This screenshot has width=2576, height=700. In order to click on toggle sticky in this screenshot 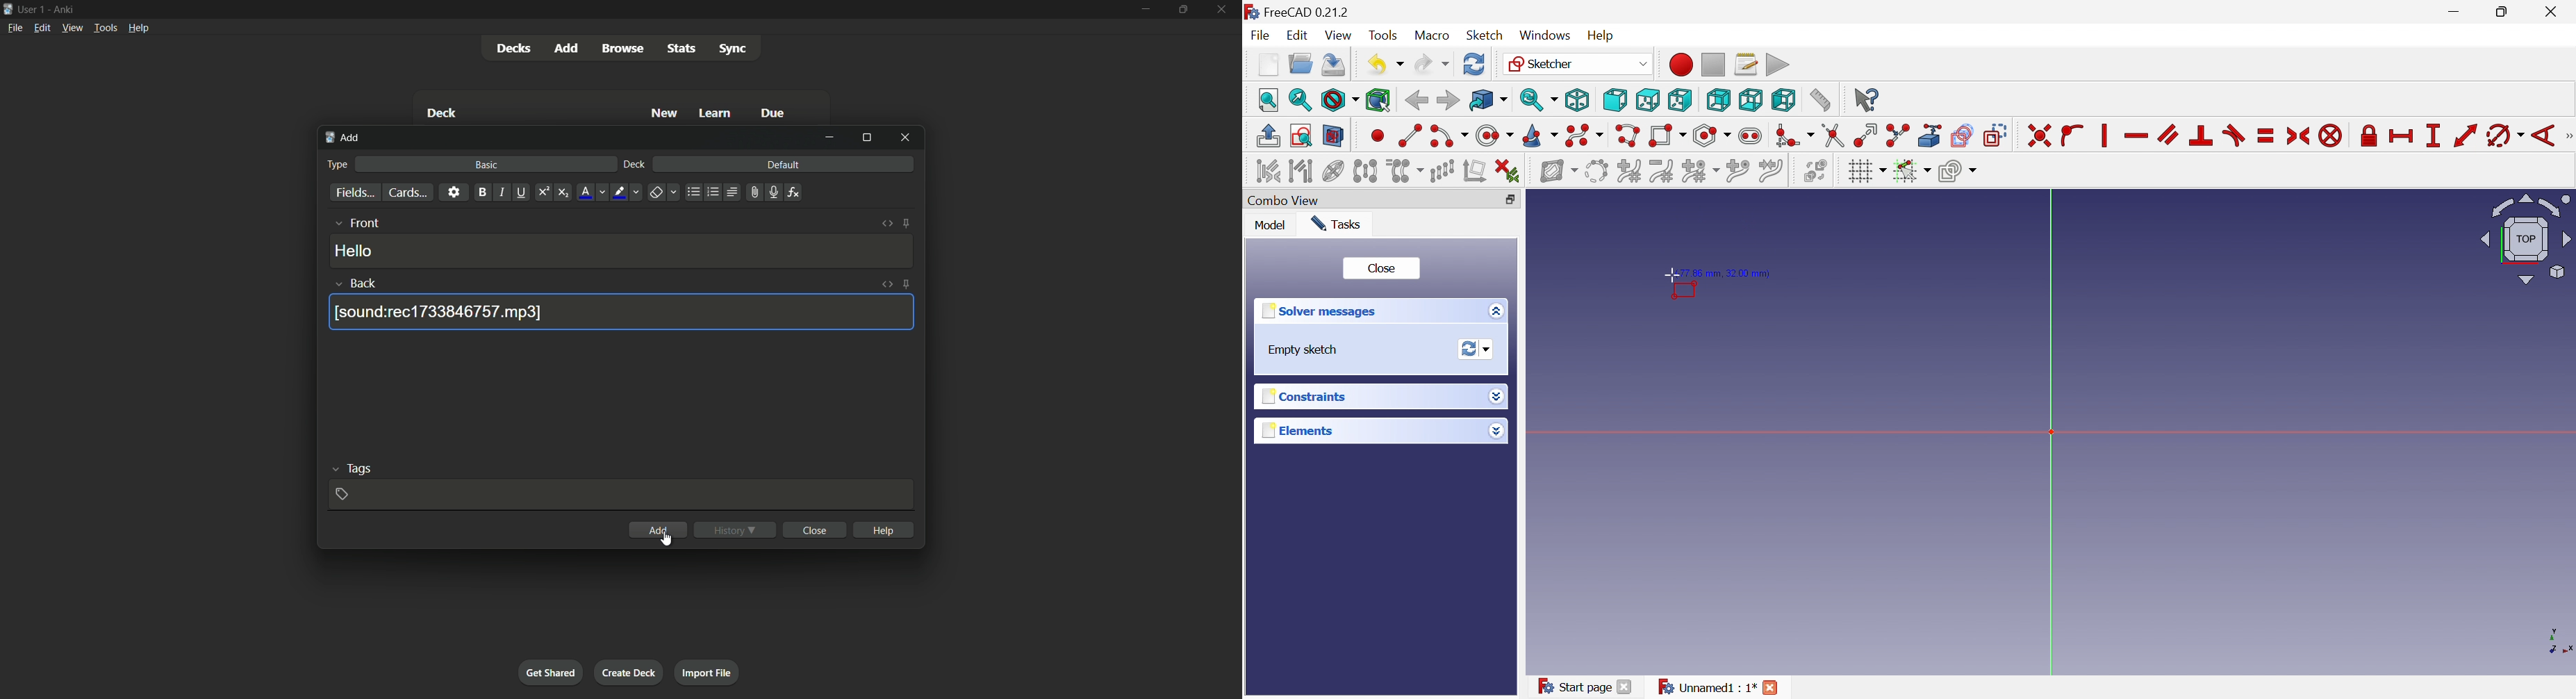, I will do `click(905, 285)`.